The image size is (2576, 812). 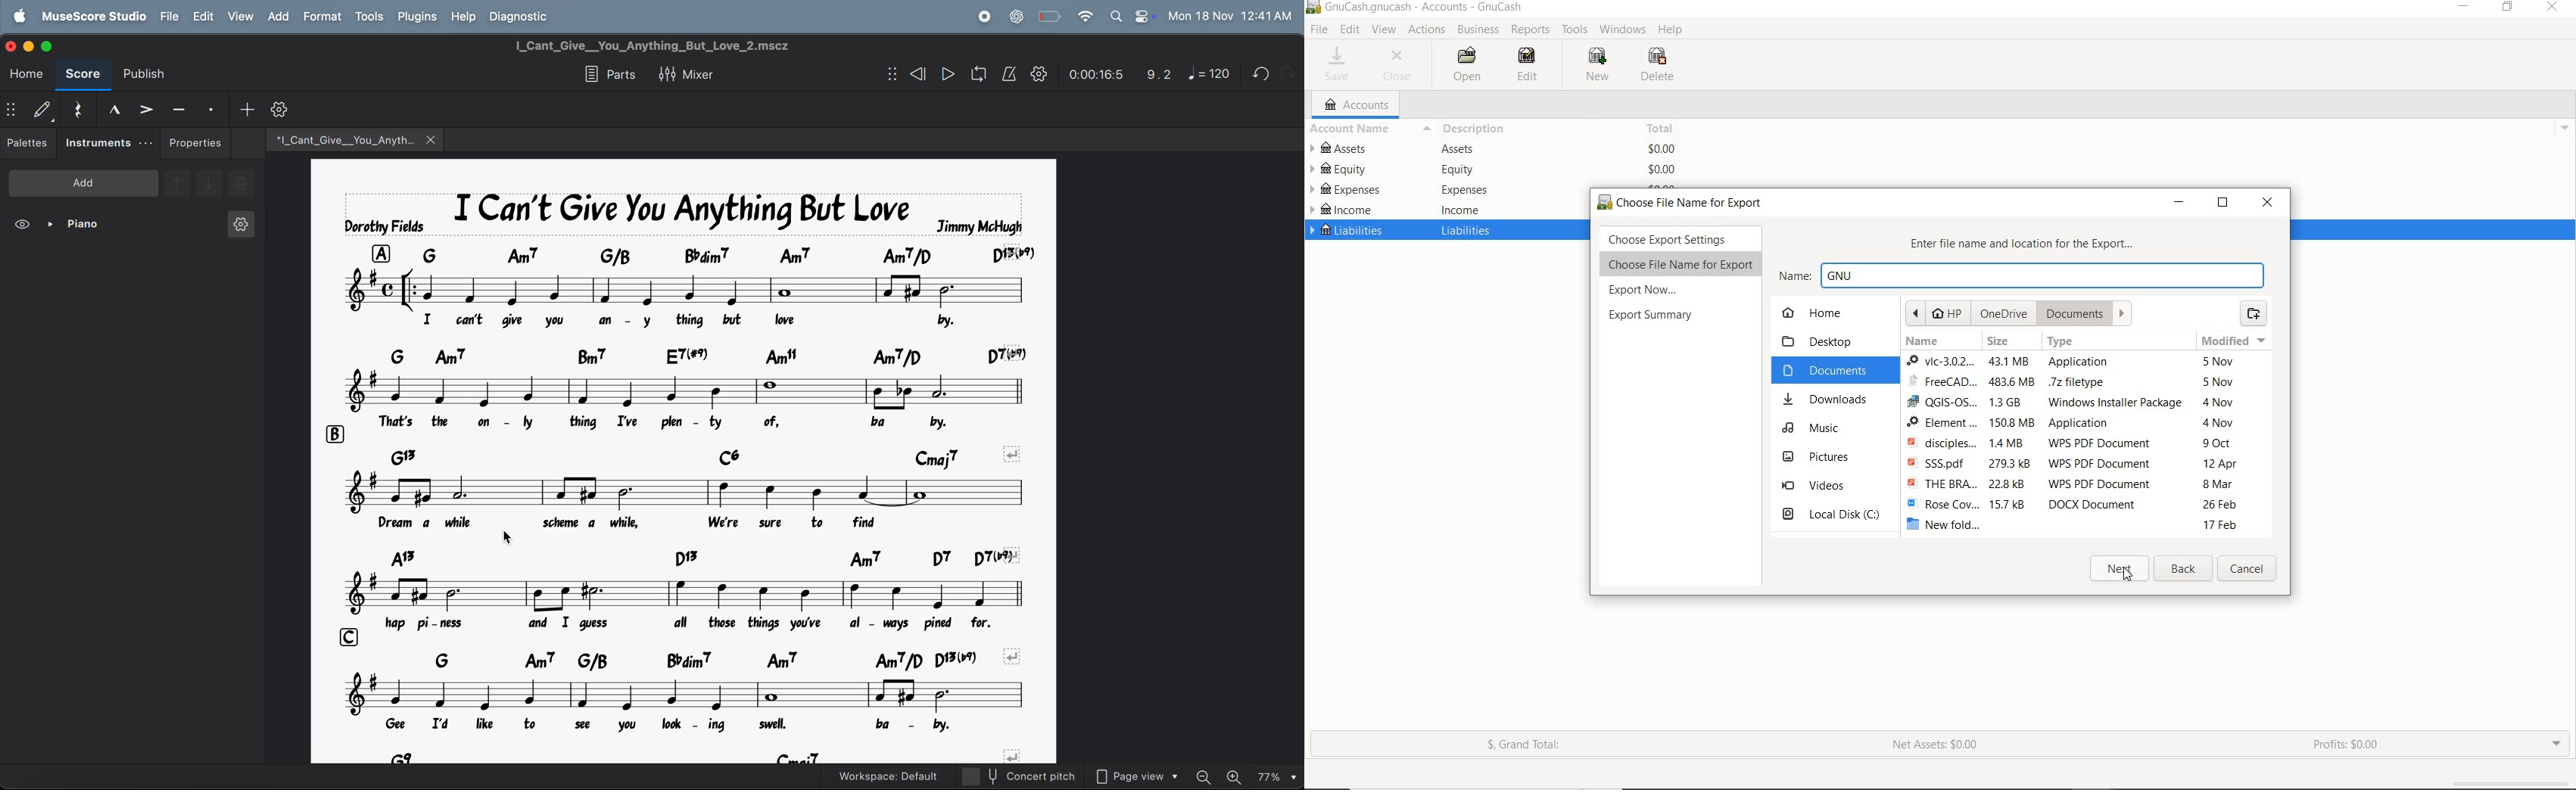 I want to click on properties, so click(x=195, y=141).